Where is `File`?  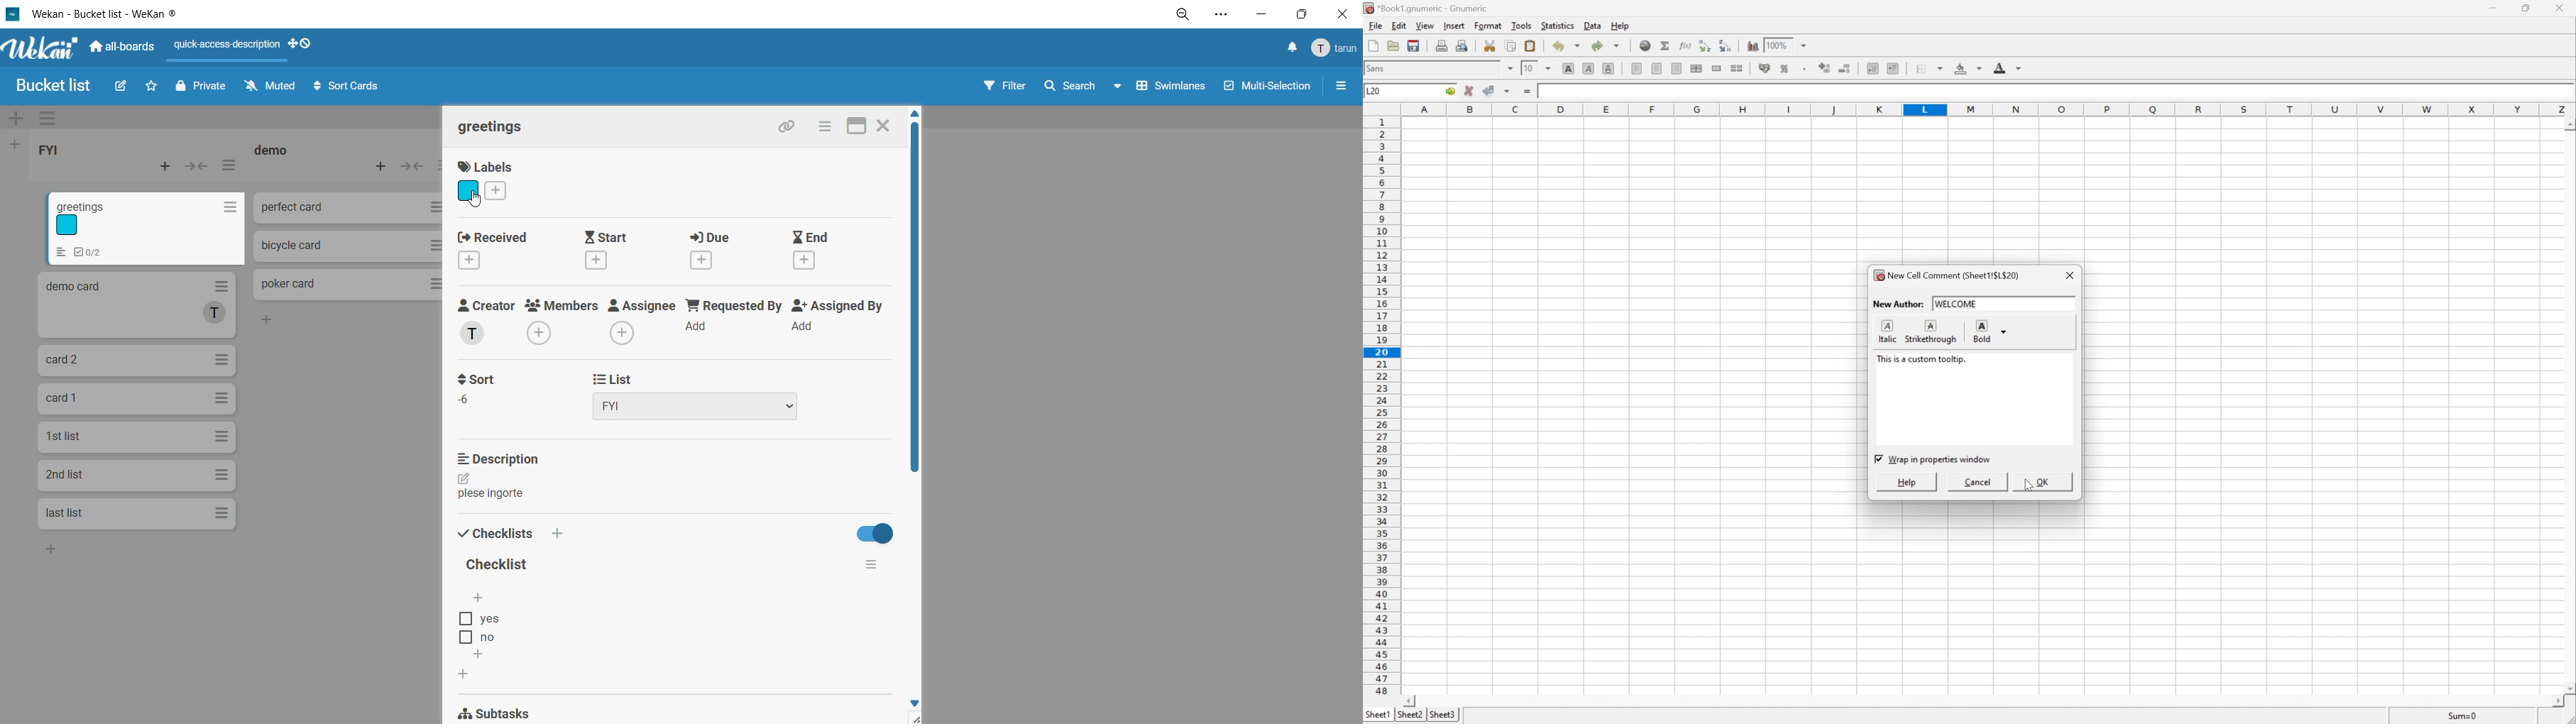
File is located at coordinates (1376, 25).